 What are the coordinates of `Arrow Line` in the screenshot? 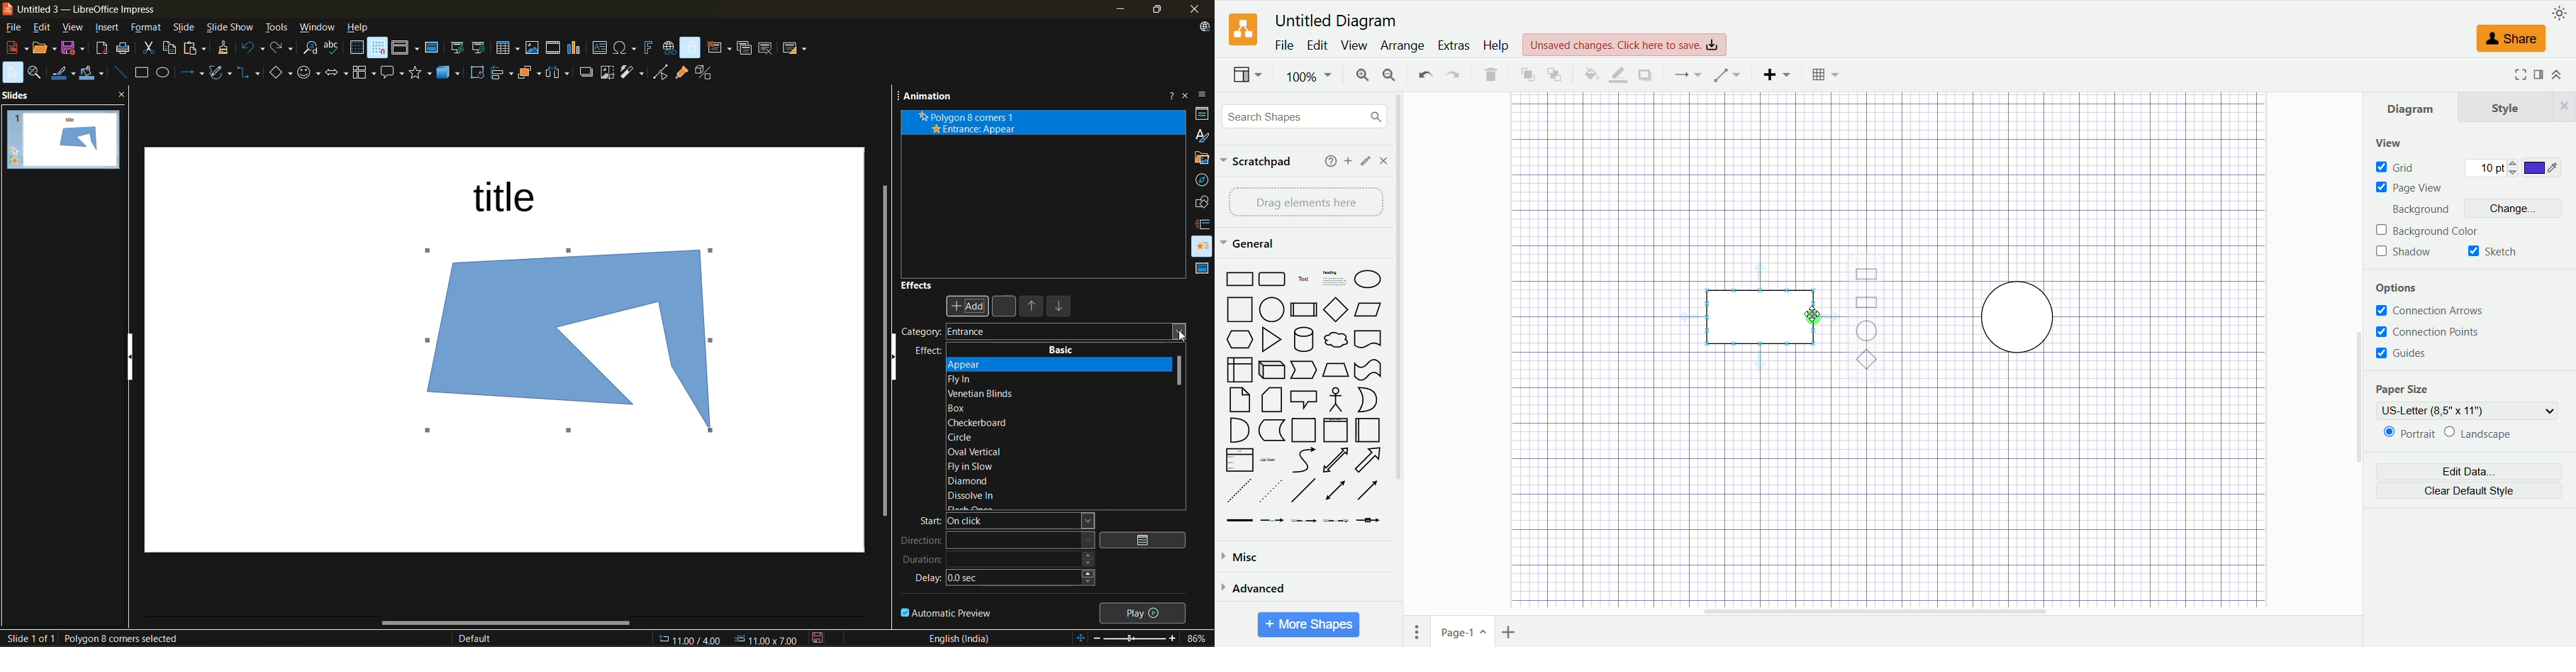 It's located at (1368, 492).